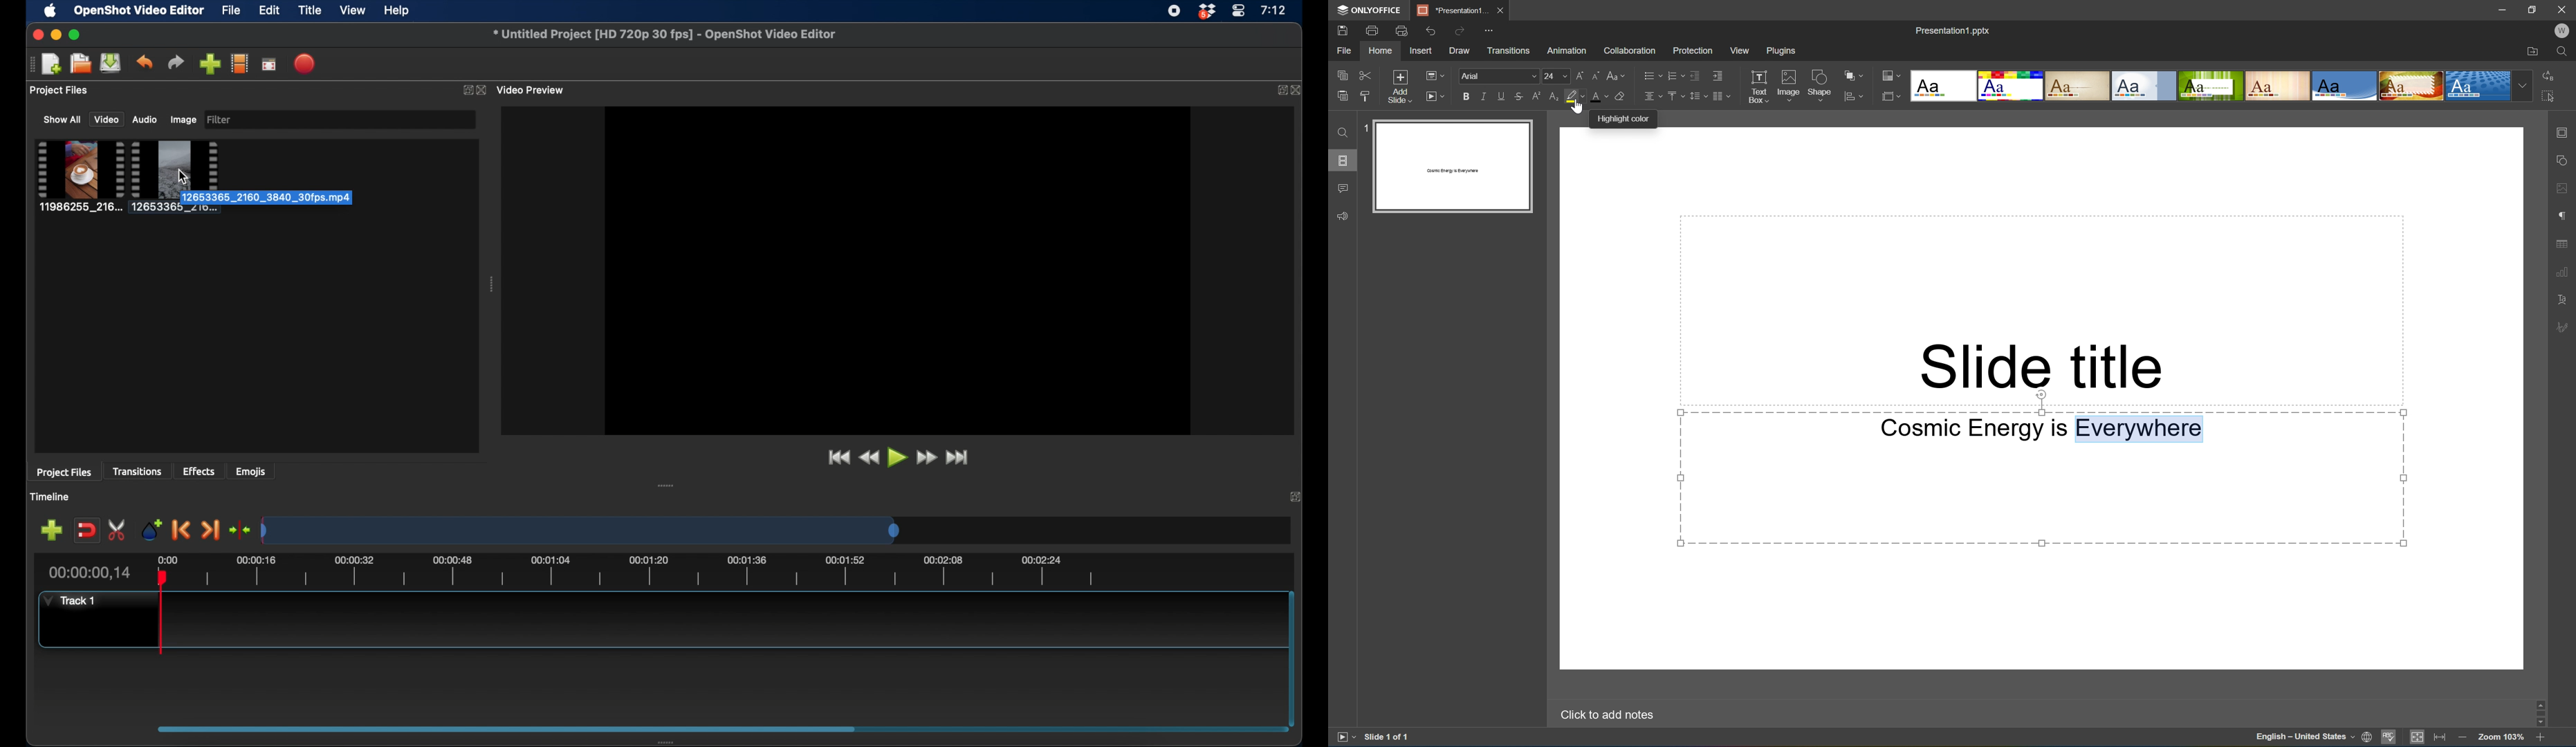 This screenshot has height=756, width=2576. What do you see at coordinates (2418, 738) in the screenshot?
I see `Fit to slide` at bounding box center [2418, 738].